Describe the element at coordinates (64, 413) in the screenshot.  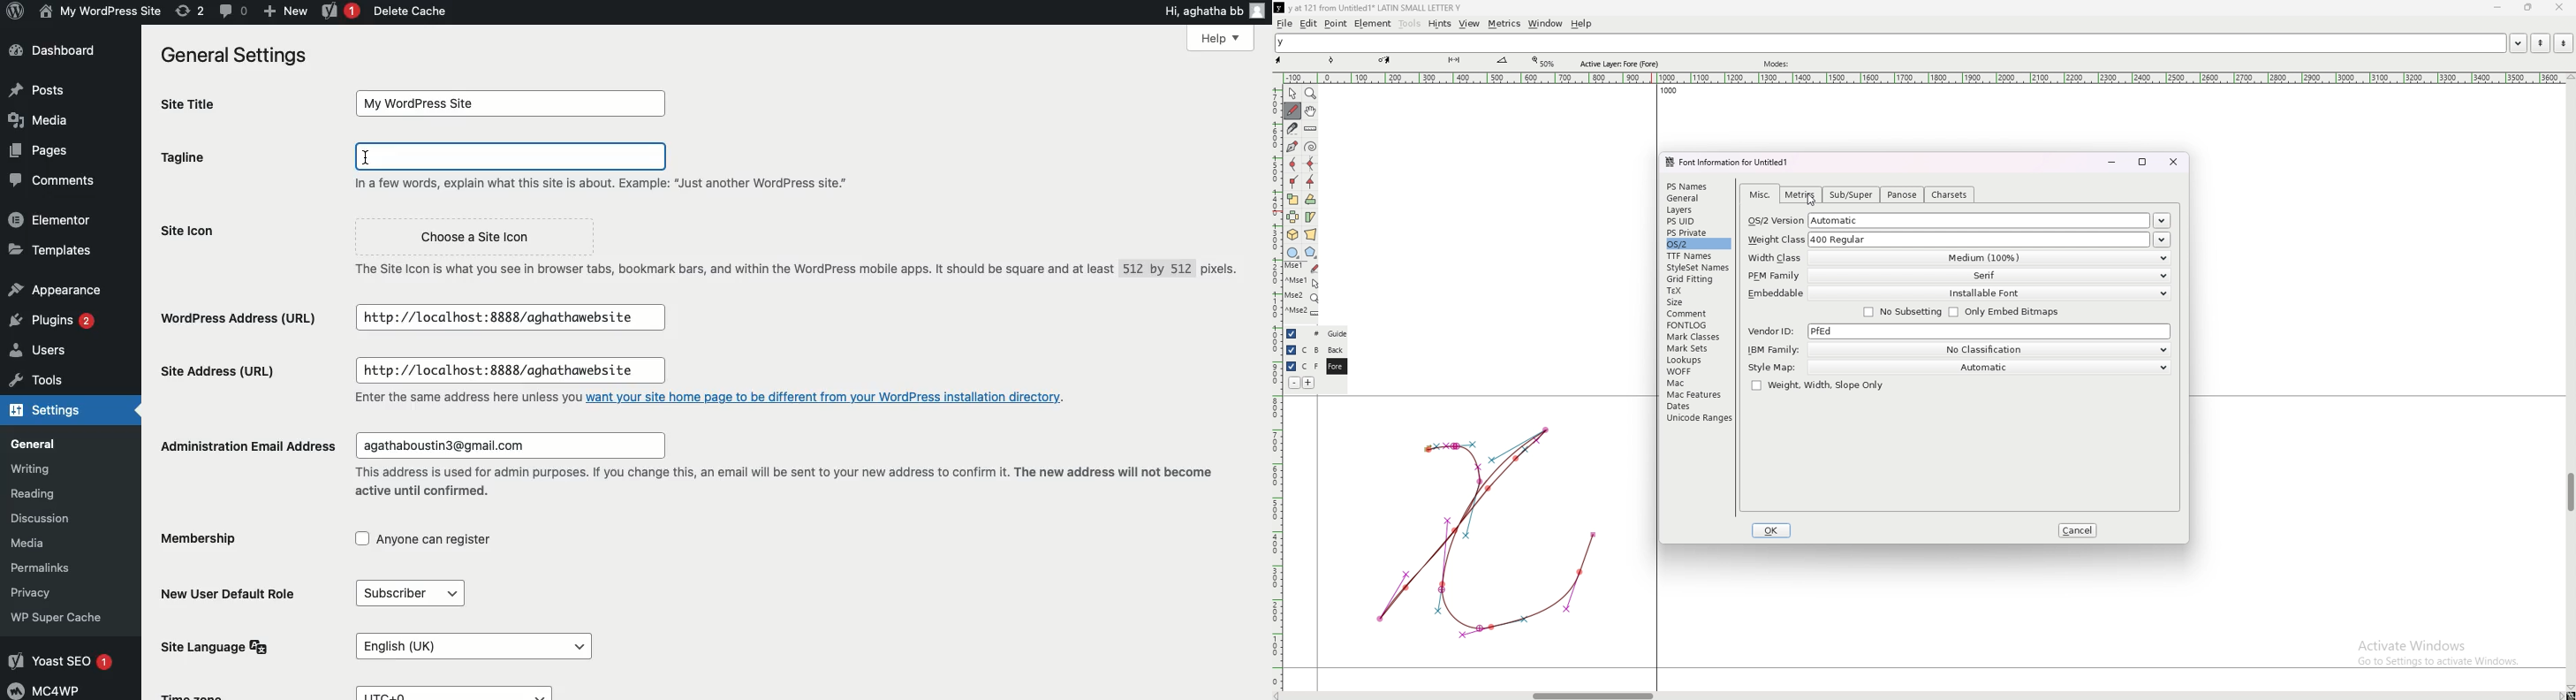
I see `Settings` at that location.